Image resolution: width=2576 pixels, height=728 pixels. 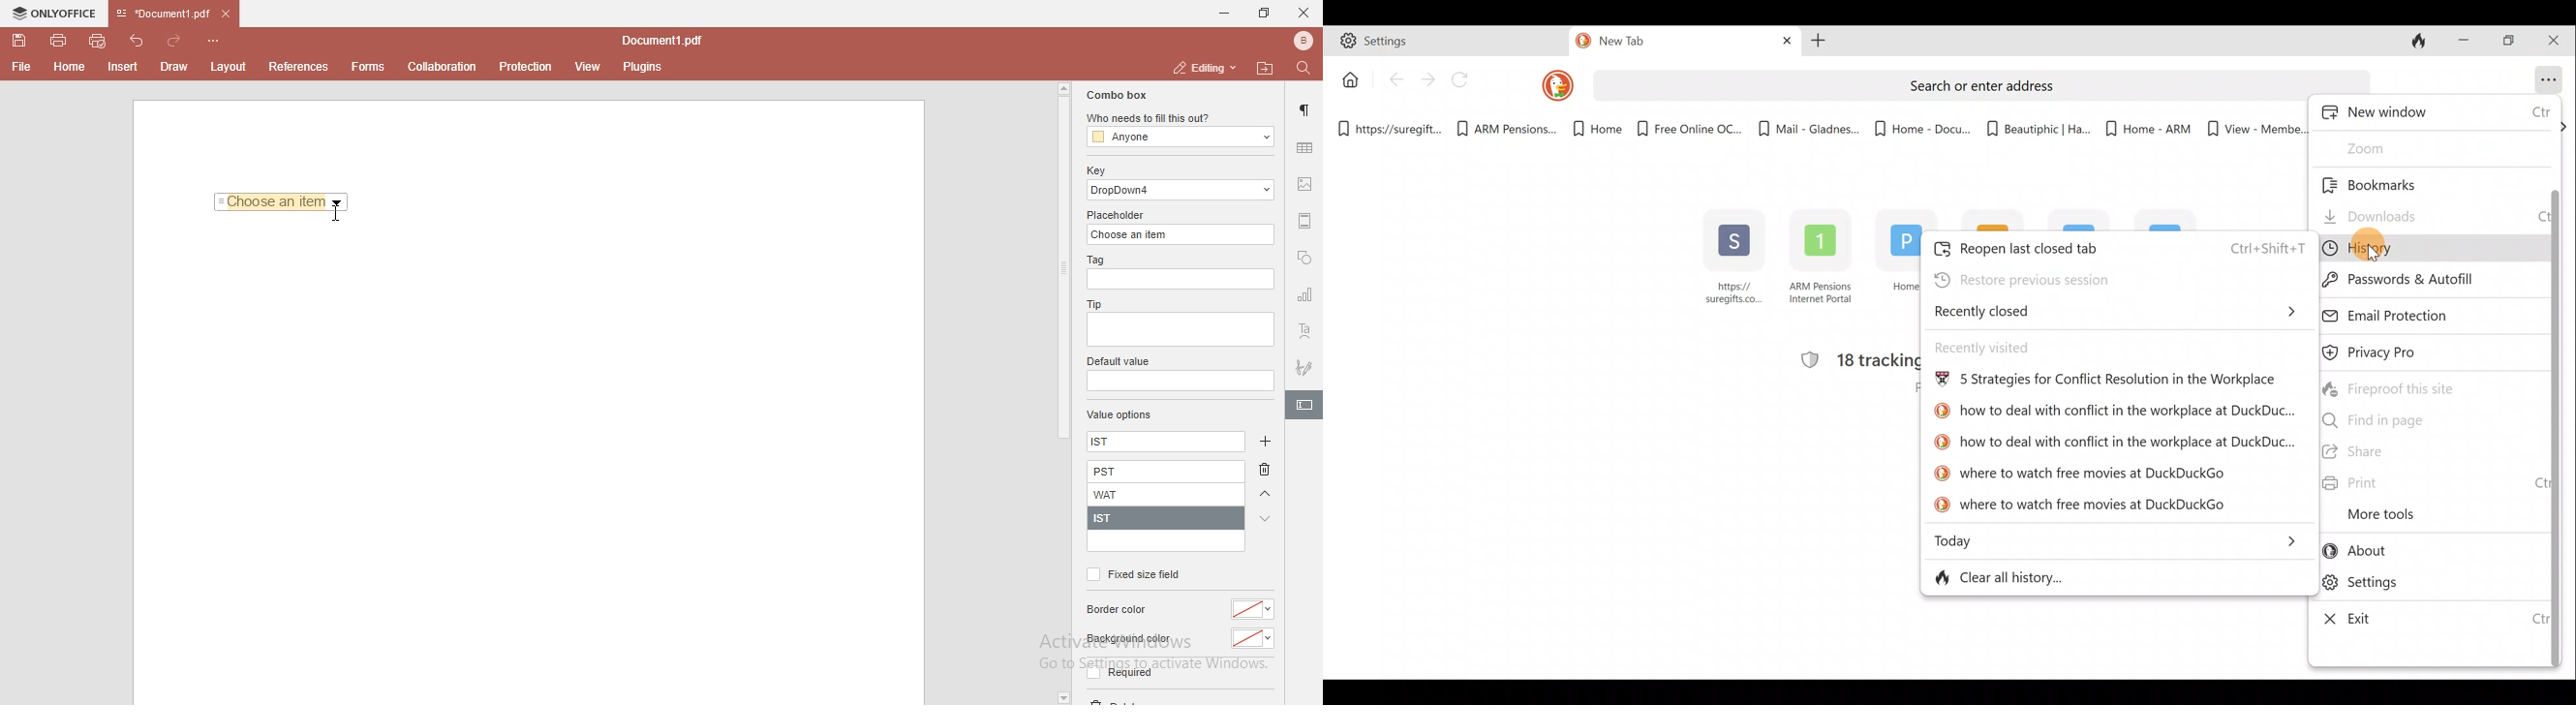 I want to click on highlighted, so click(x=1303, y=407).